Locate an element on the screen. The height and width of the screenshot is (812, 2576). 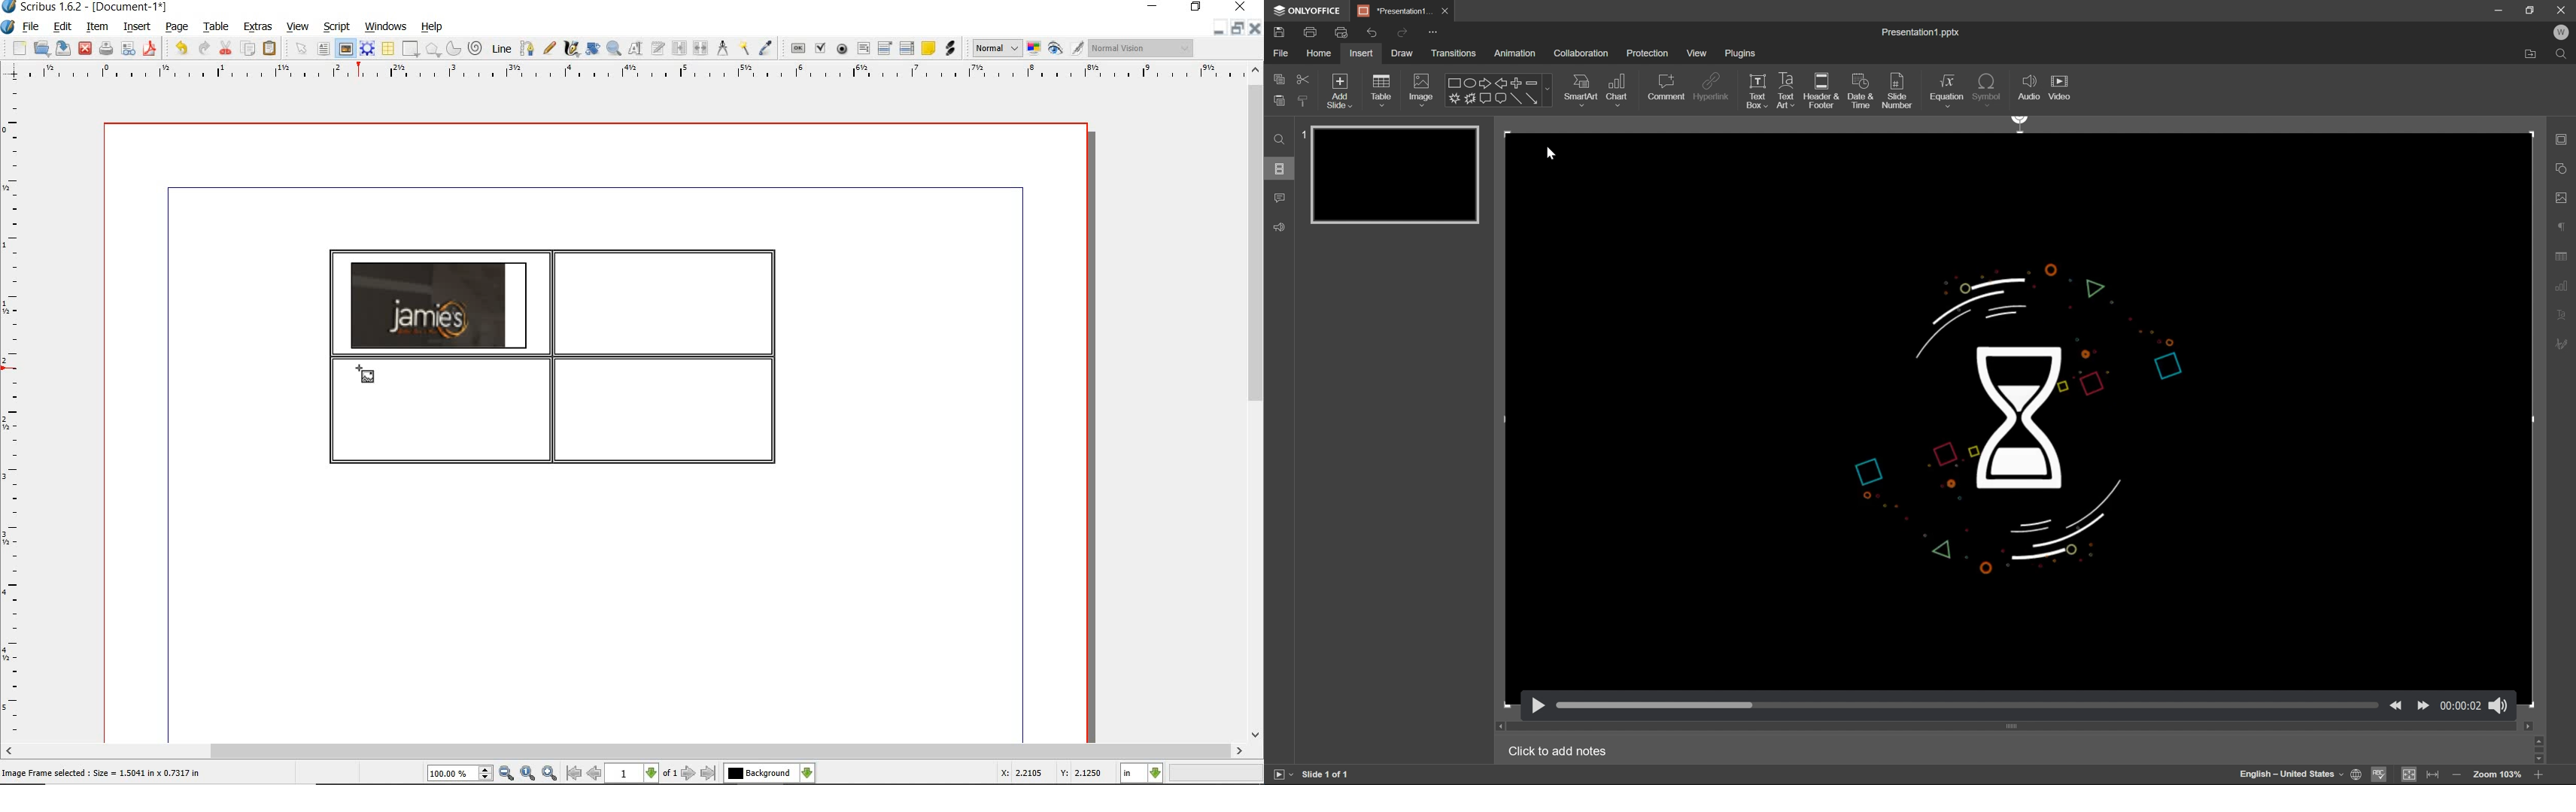
print a file is located at coordinates (1312, 30).